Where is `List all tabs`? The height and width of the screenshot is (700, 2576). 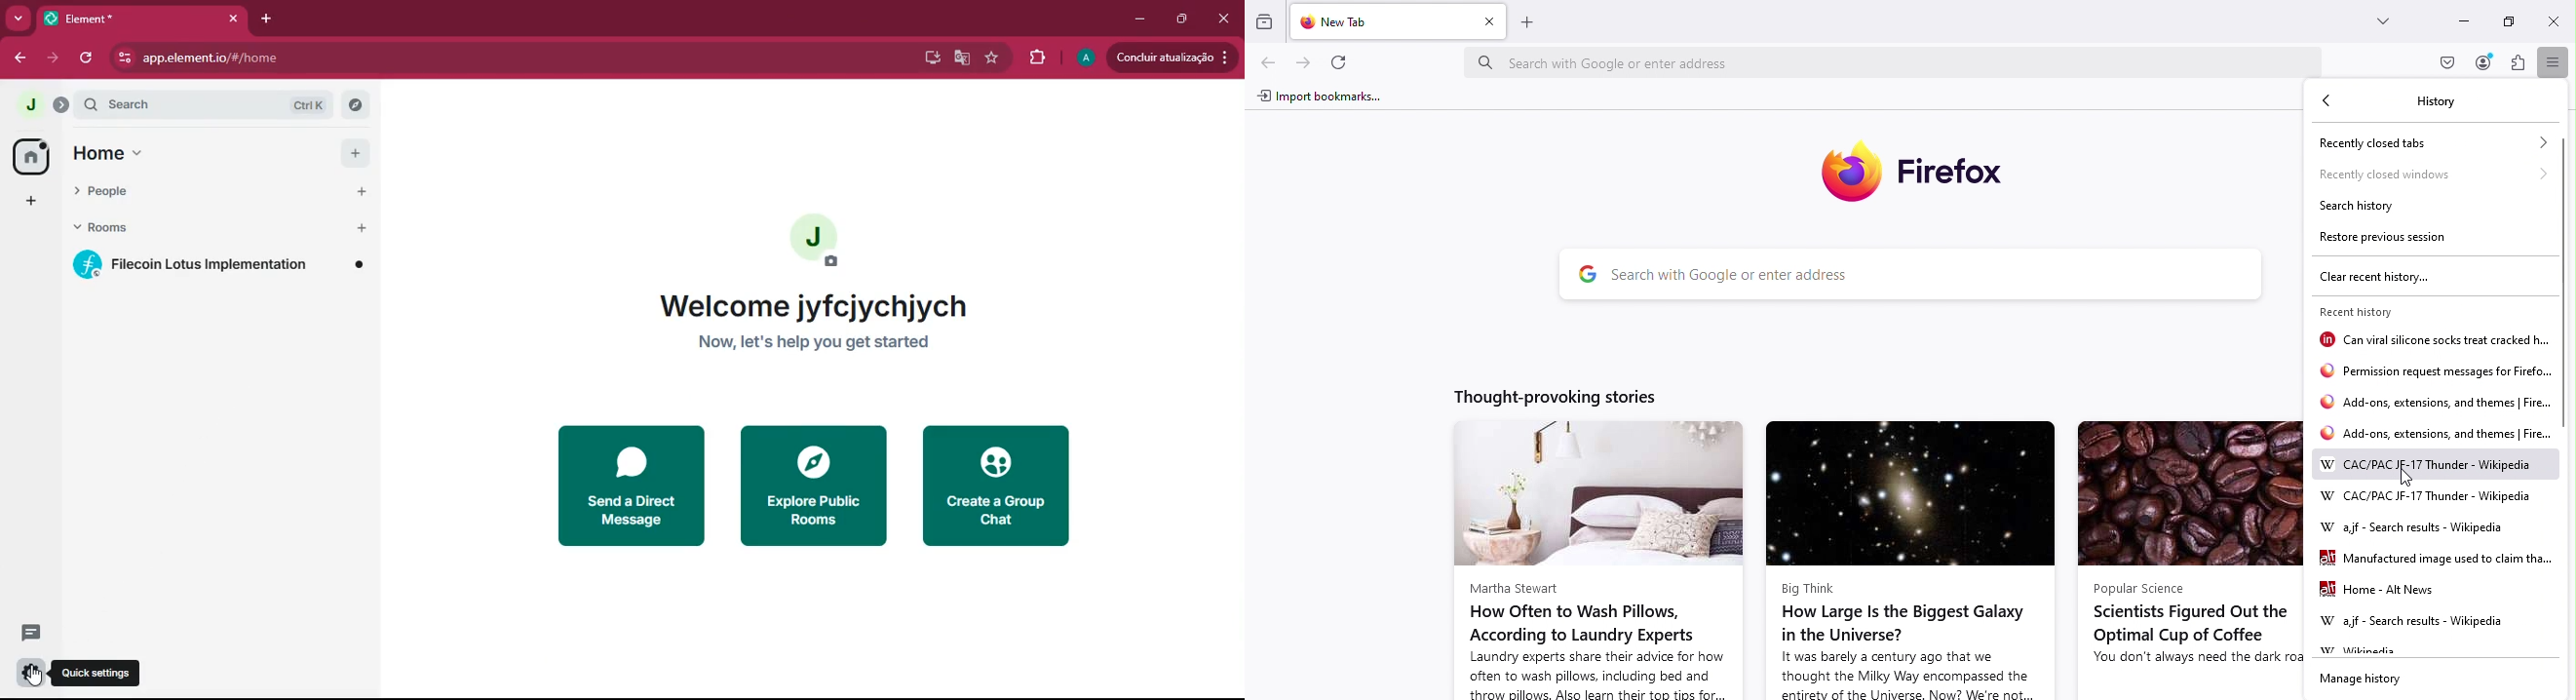 List all tabs is located at coordinates (2385, 23).